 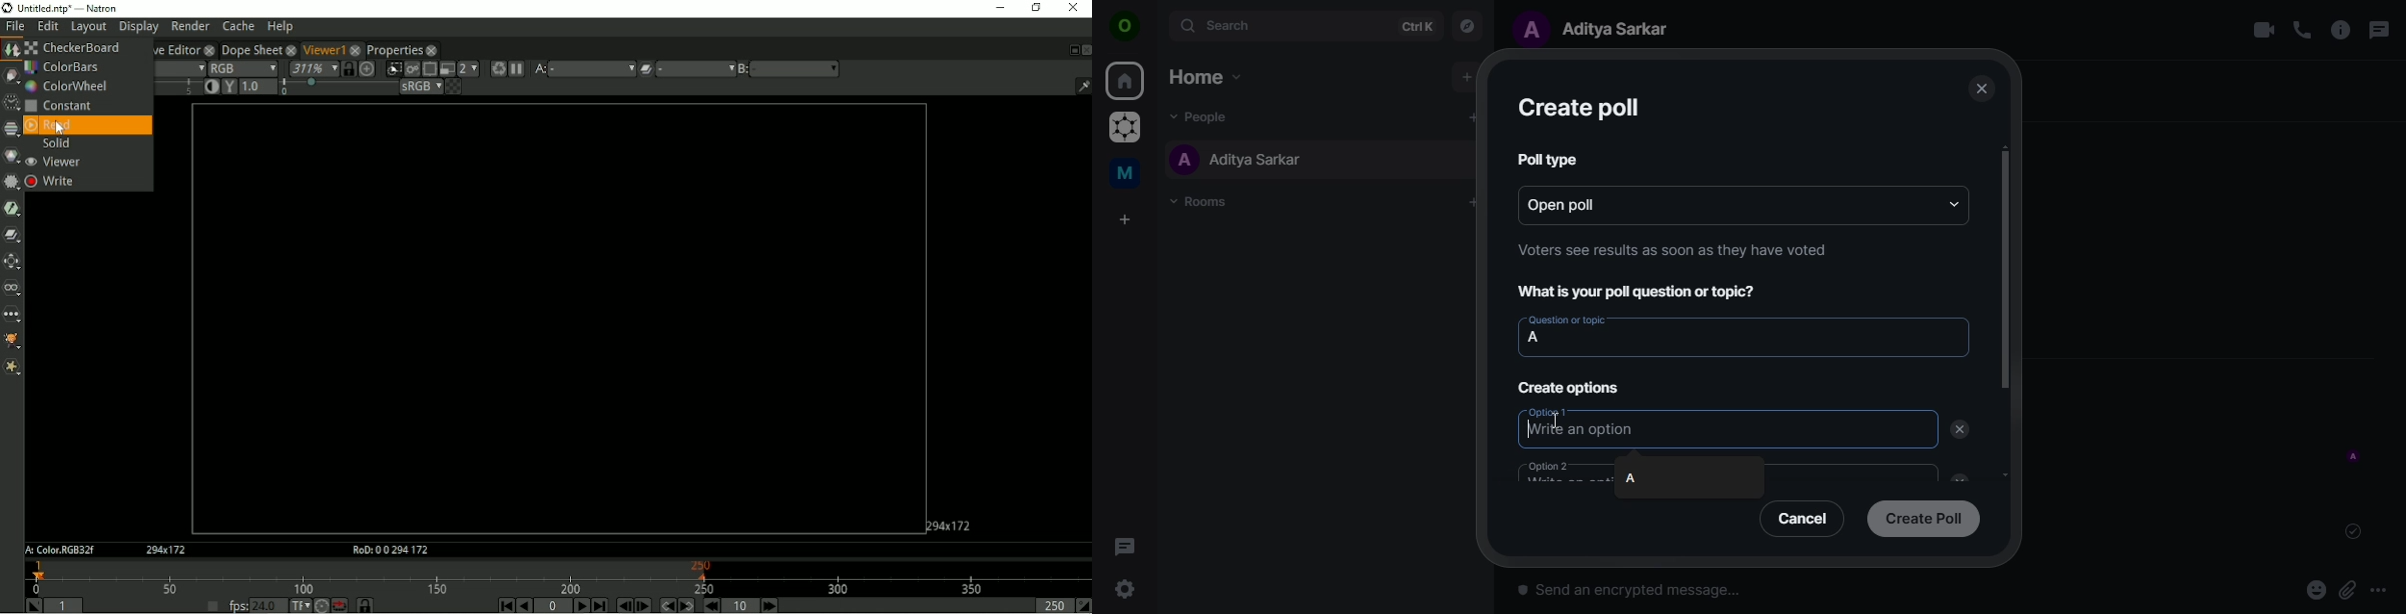 What do you see at coordinates (1204, 76) in the screenshot?
I see `home` at bounding box center [1204, 76].